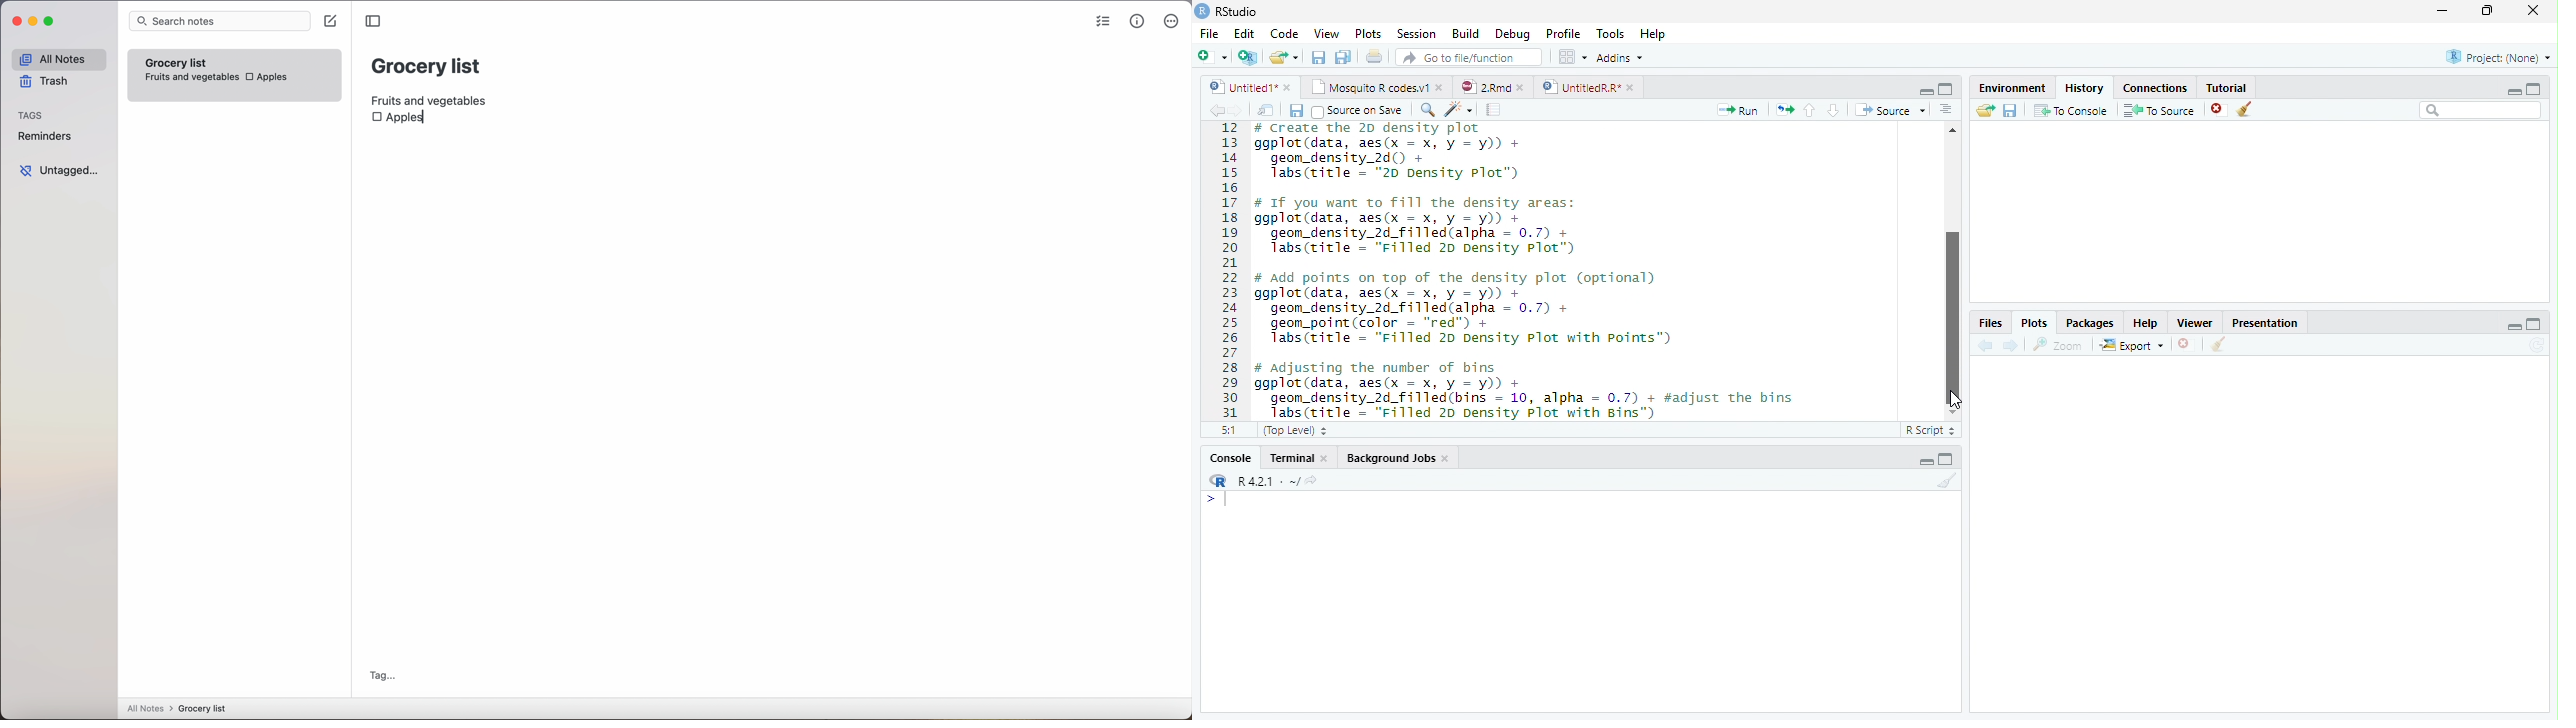 The image size is (2576, 728). I want to click on minimize, so click(2515, 326).